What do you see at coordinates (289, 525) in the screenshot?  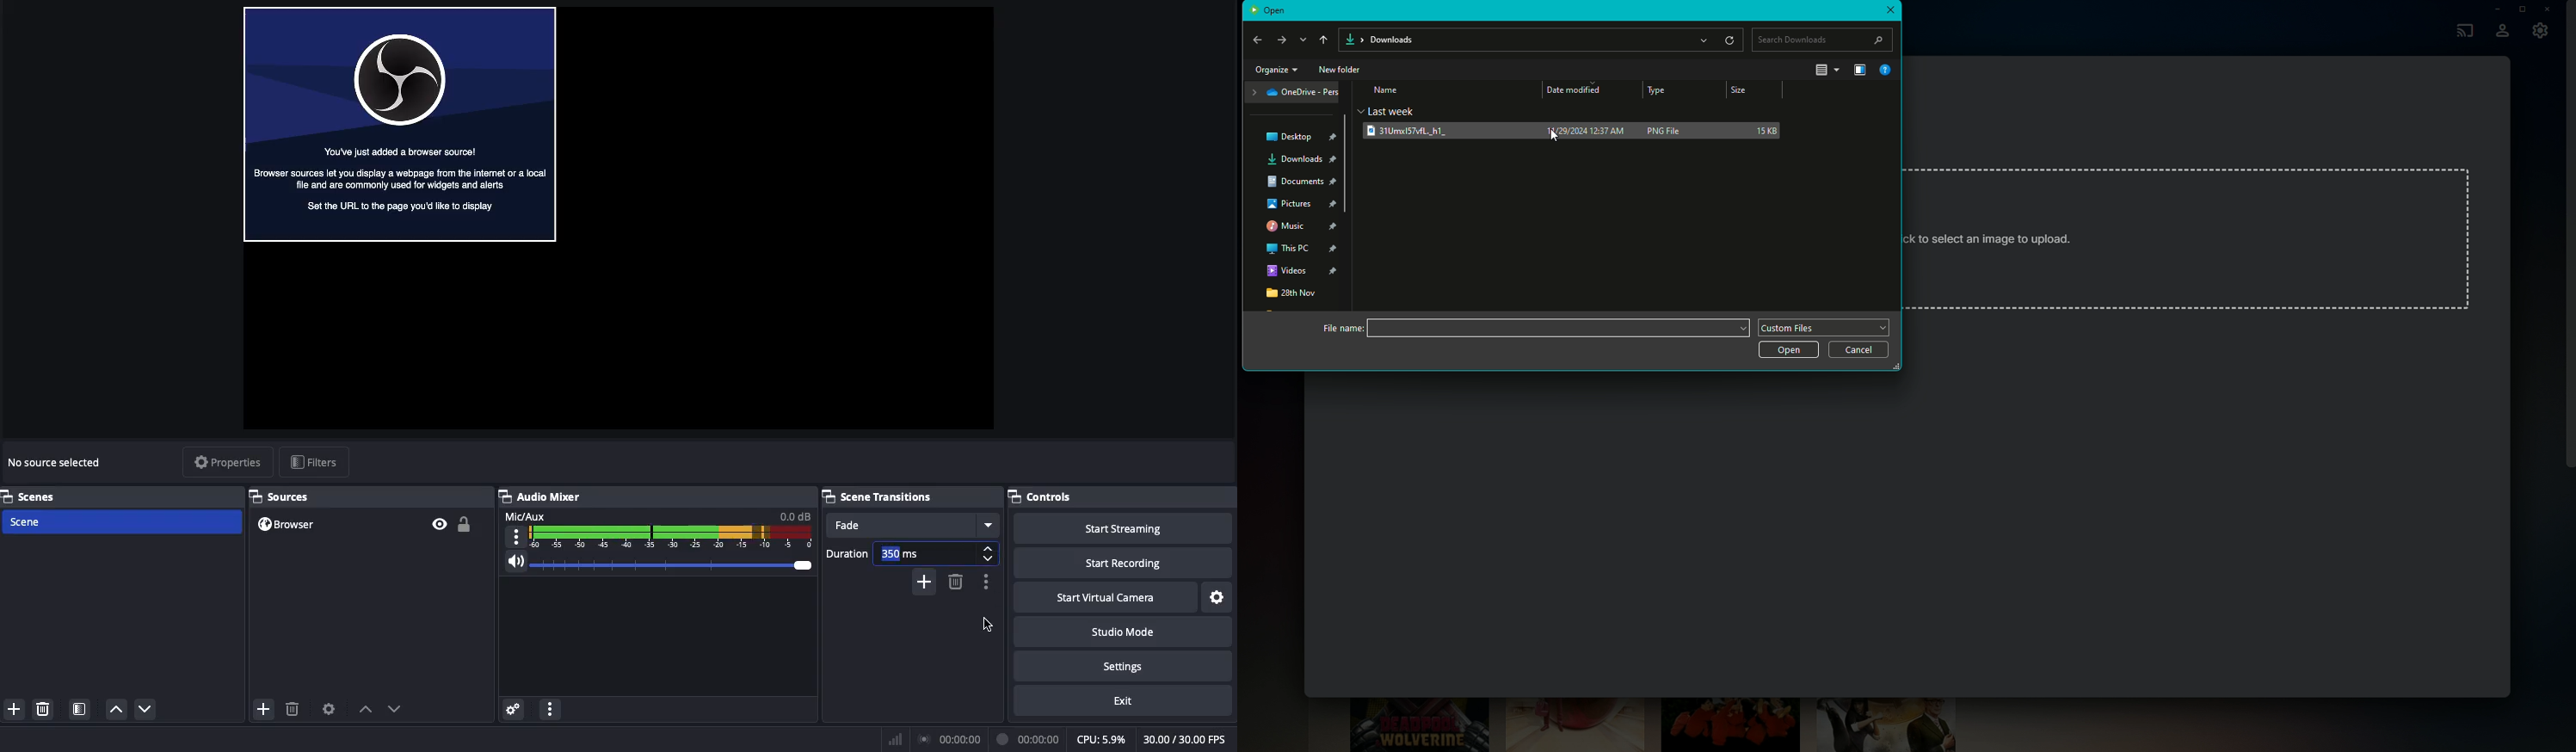 I see `Browser` at bounding box center [289, 525].